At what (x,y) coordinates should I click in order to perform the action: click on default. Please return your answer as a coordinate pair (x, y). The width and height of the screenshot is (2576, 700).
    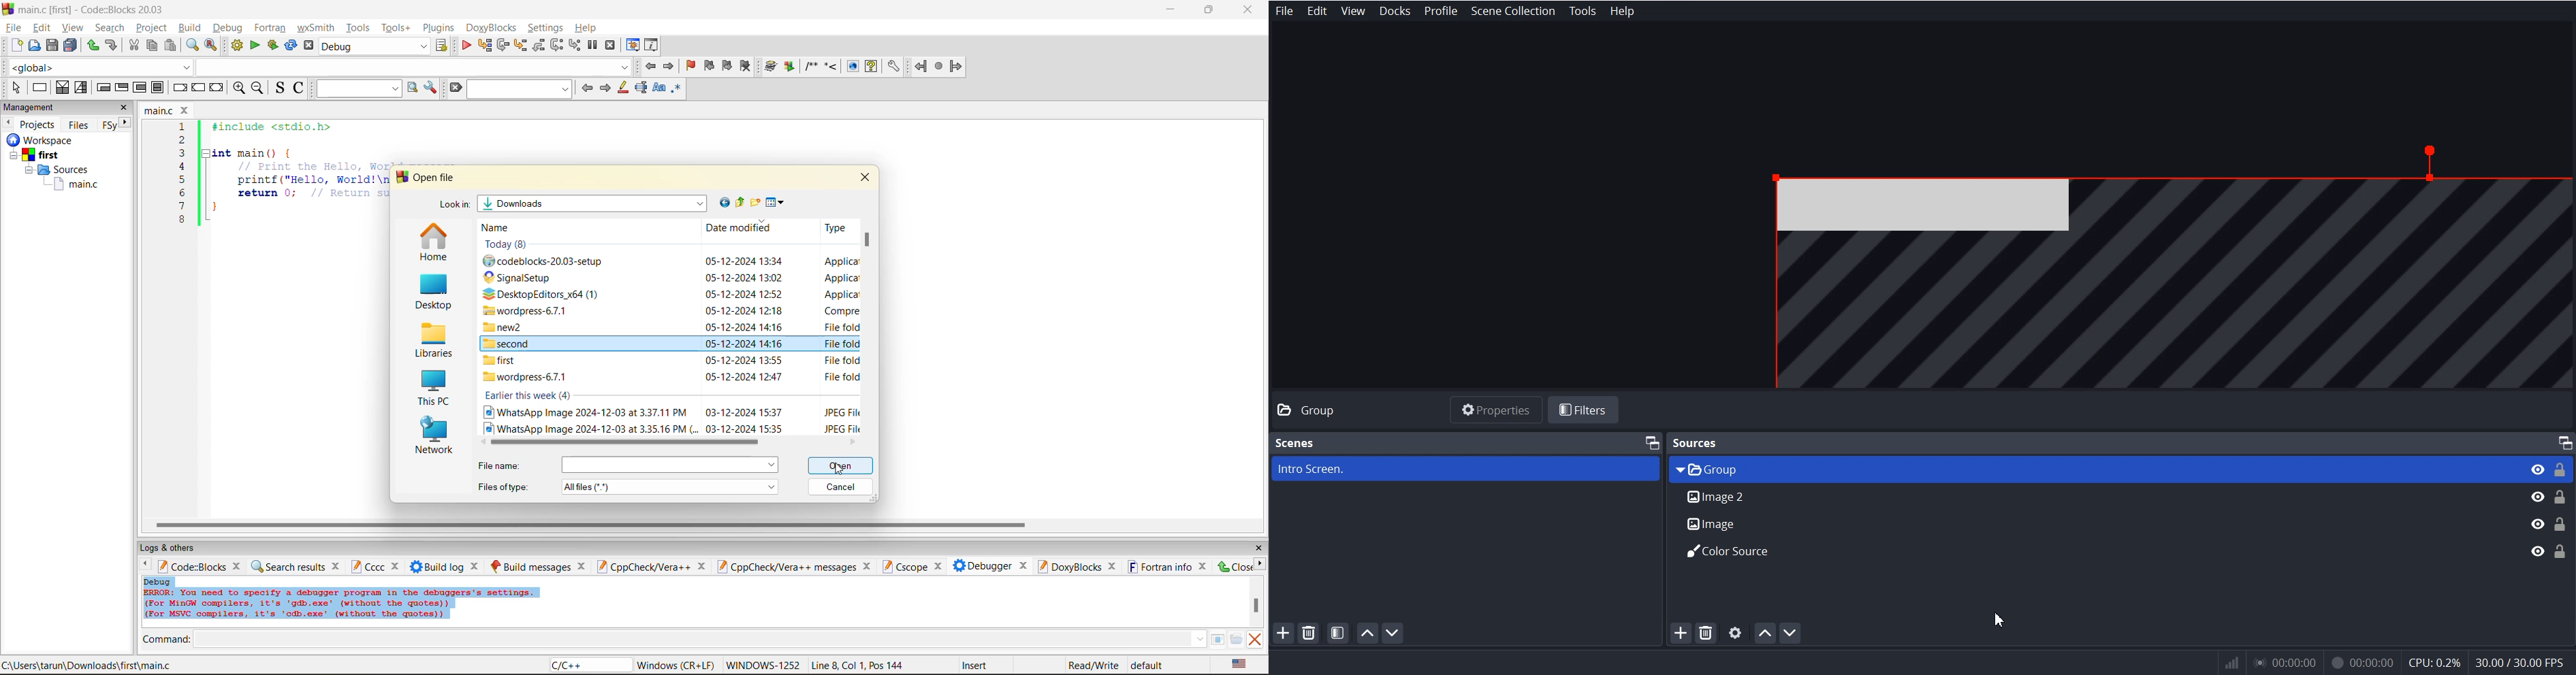
    Looking at the image, I should click on (1149, 664).